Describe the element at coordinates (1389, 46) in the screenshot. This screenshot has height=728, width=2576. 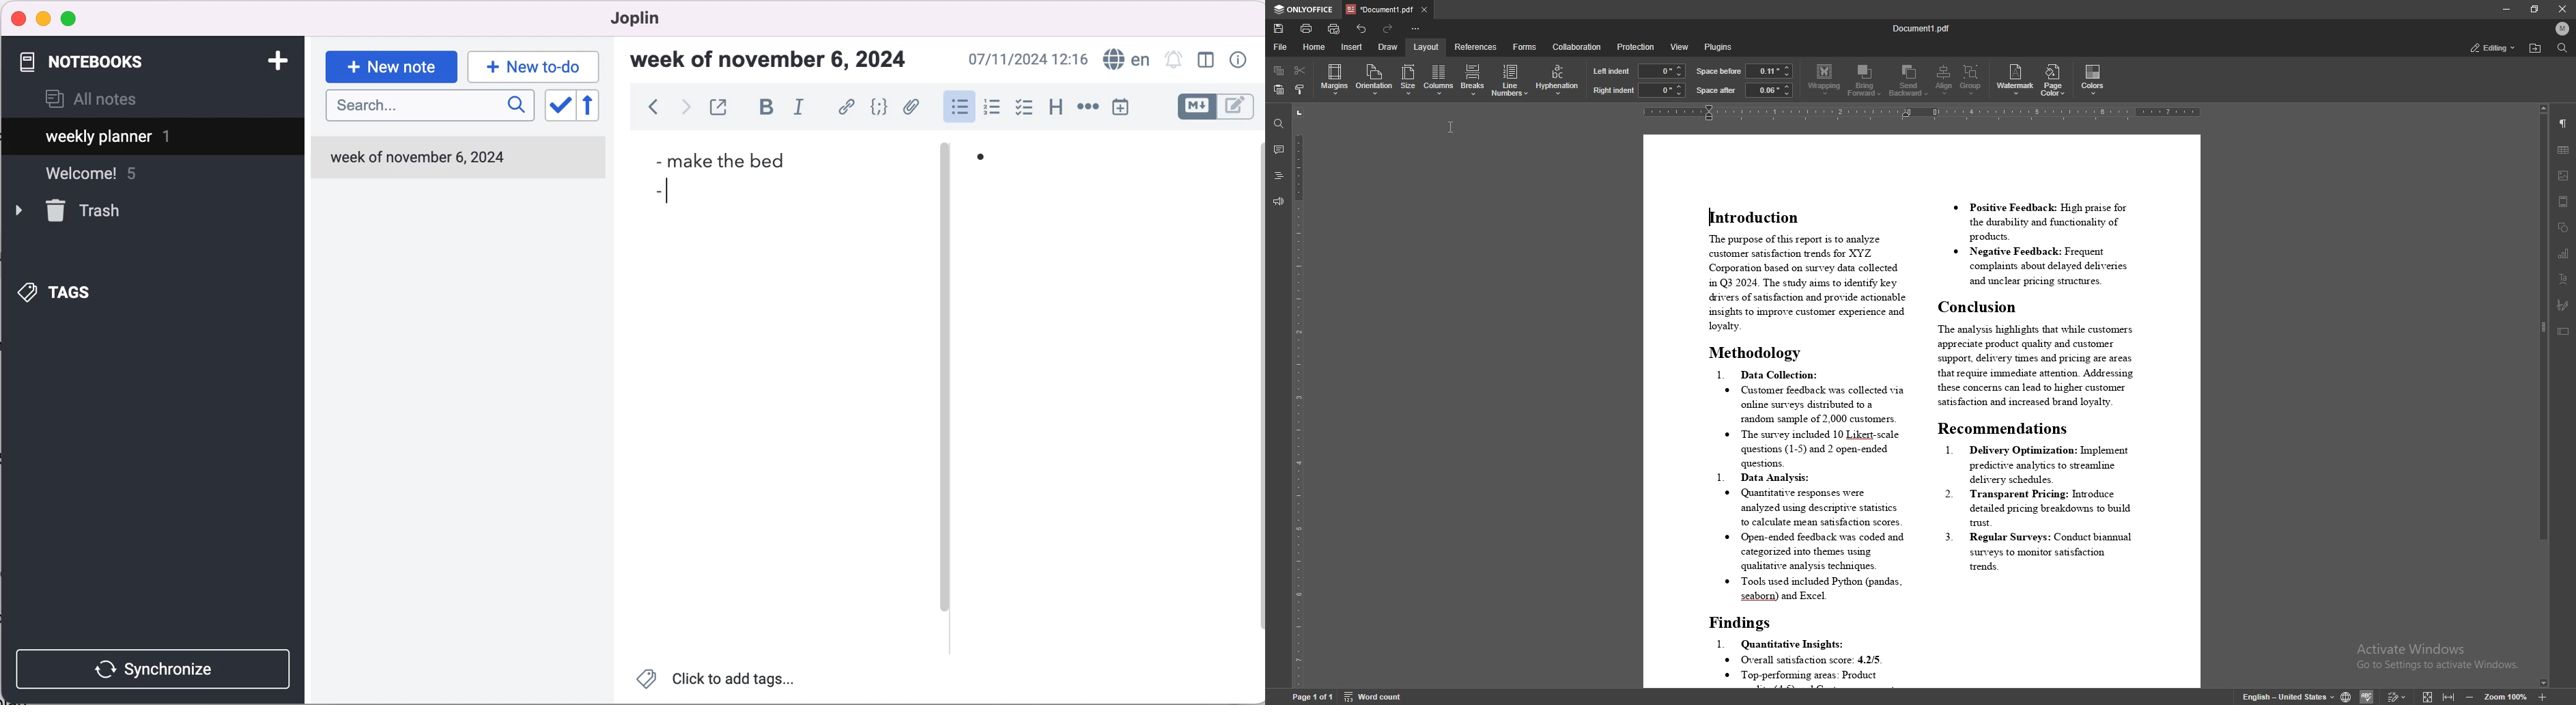
I see `draw` at that location.